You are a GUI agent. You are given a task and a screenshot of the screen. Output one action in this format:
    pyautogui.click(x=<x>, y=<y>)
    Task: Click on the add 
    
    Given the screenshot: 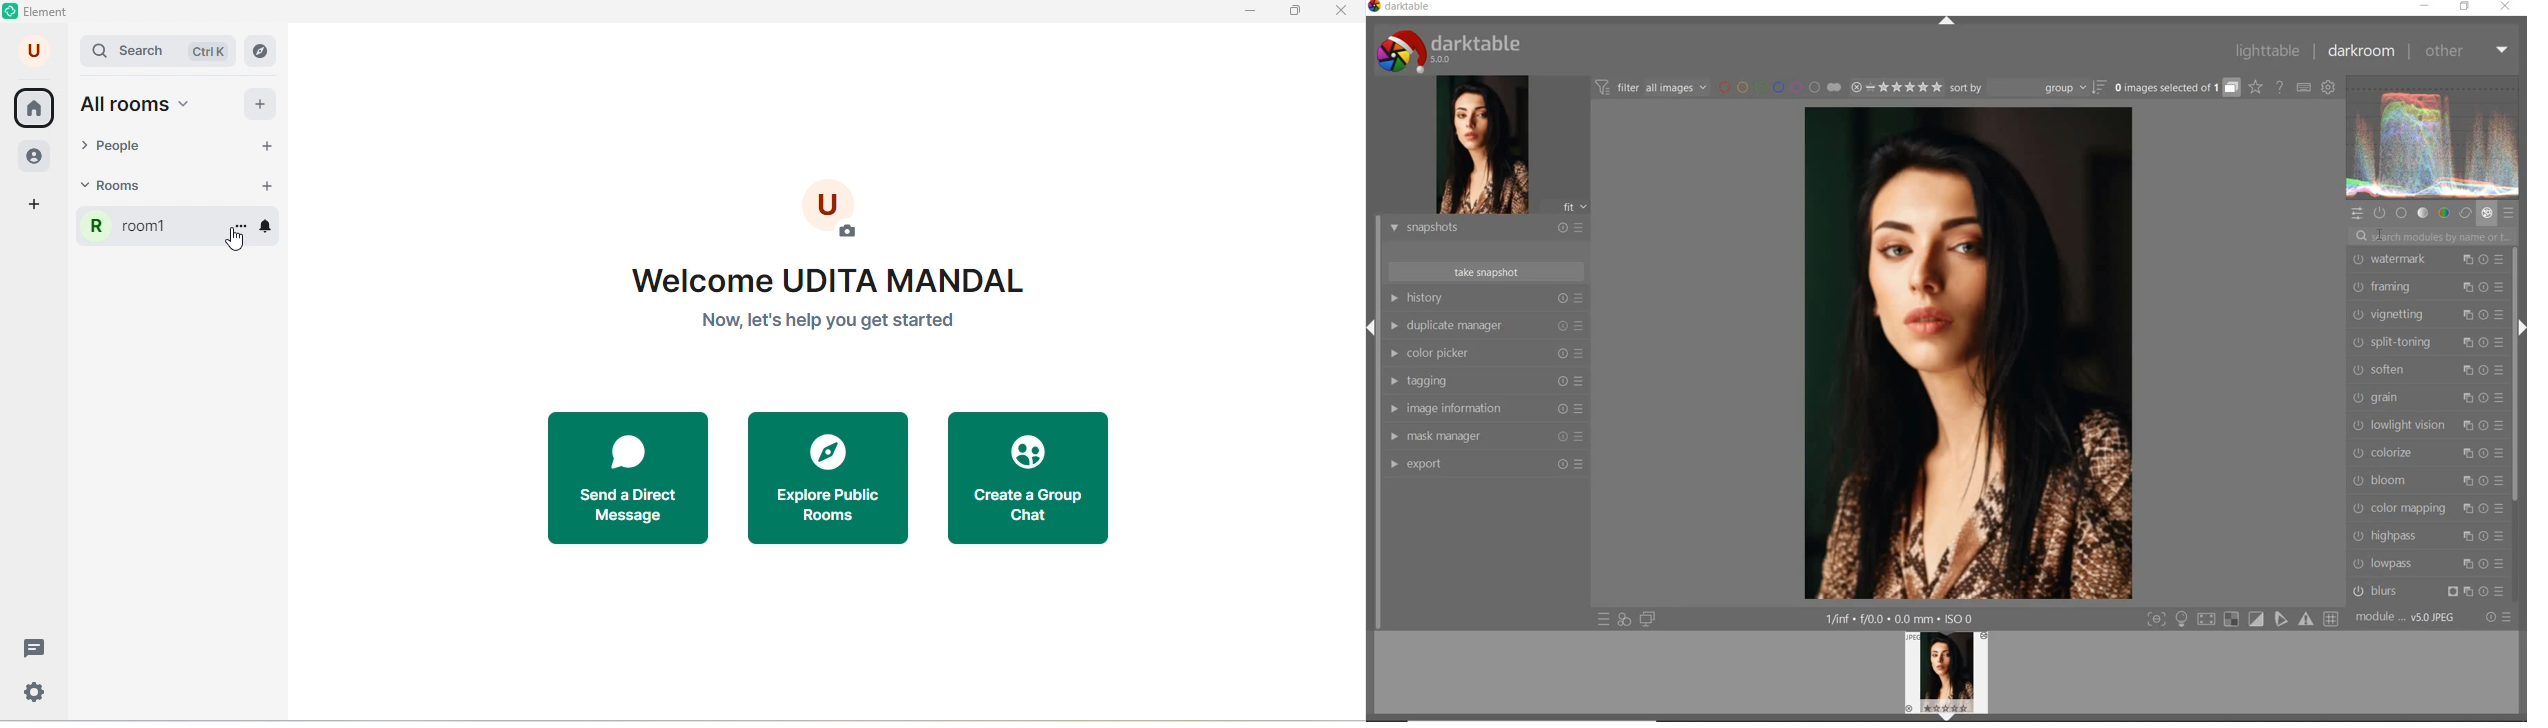 What is the action you would take?
    pyautogui.click(x=260, y=103)
    